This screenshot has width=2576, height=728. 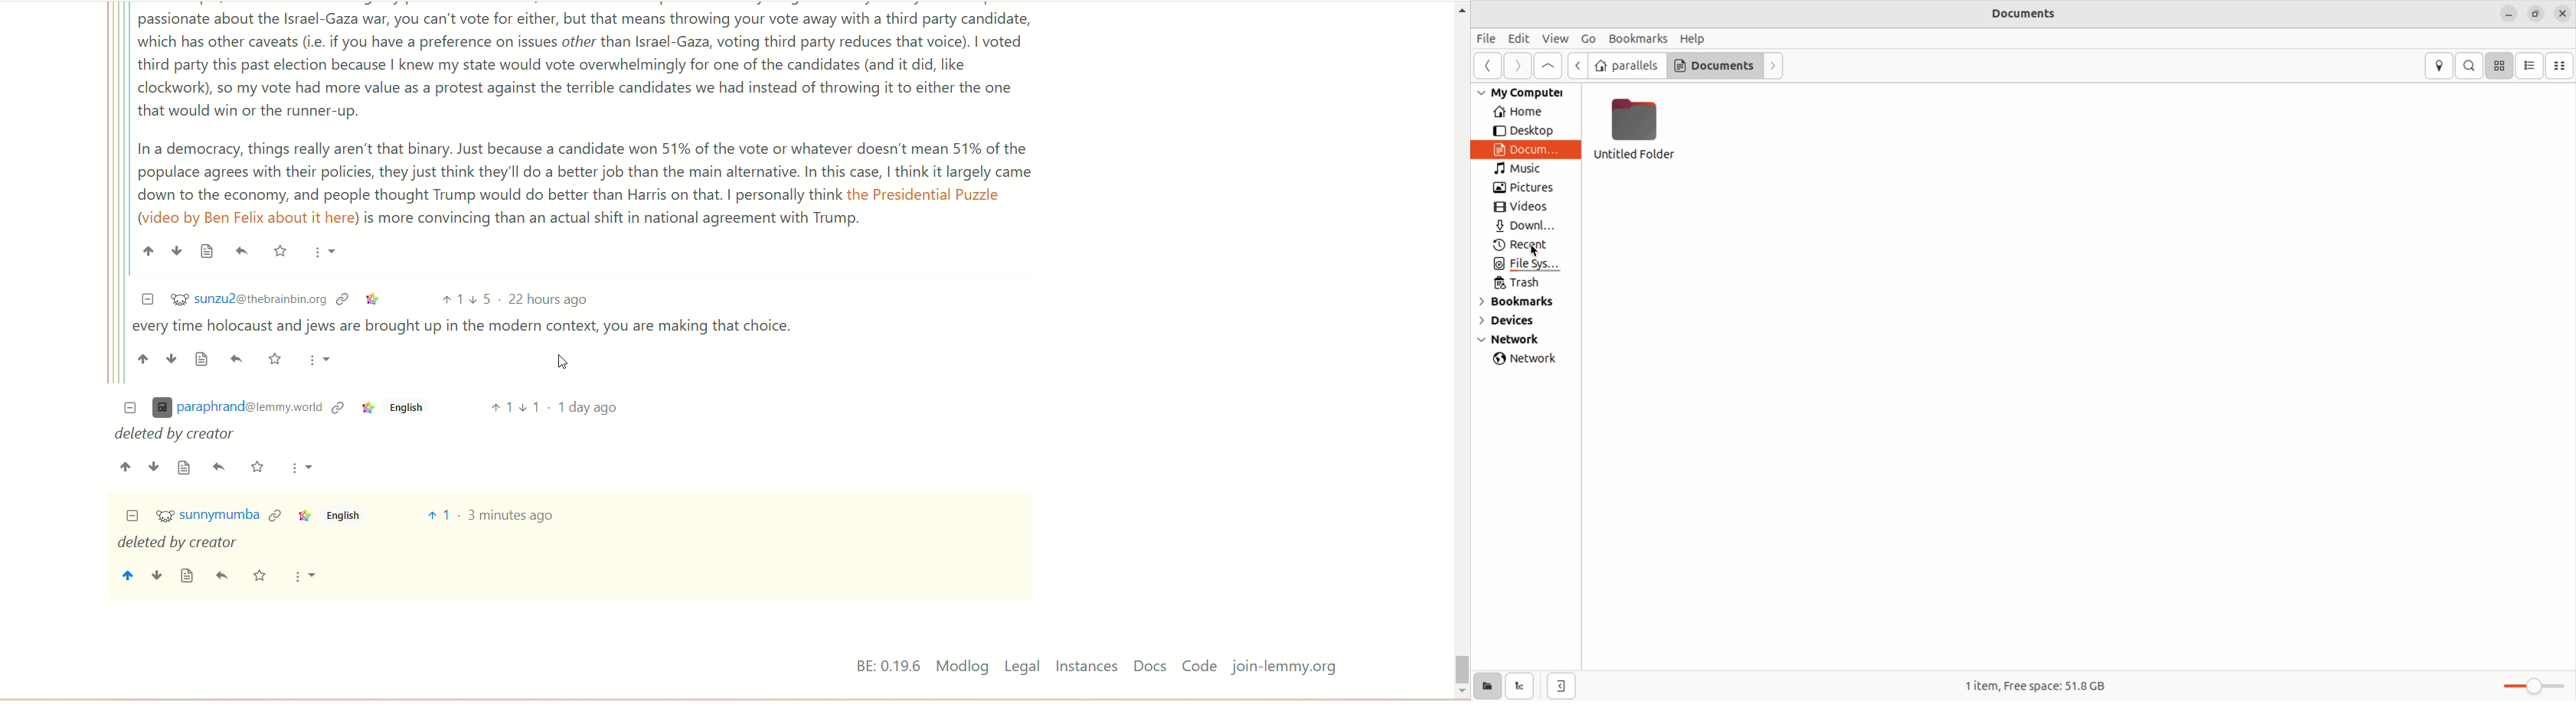 I want to click on bookmarks, so click(x=1636, y=39).